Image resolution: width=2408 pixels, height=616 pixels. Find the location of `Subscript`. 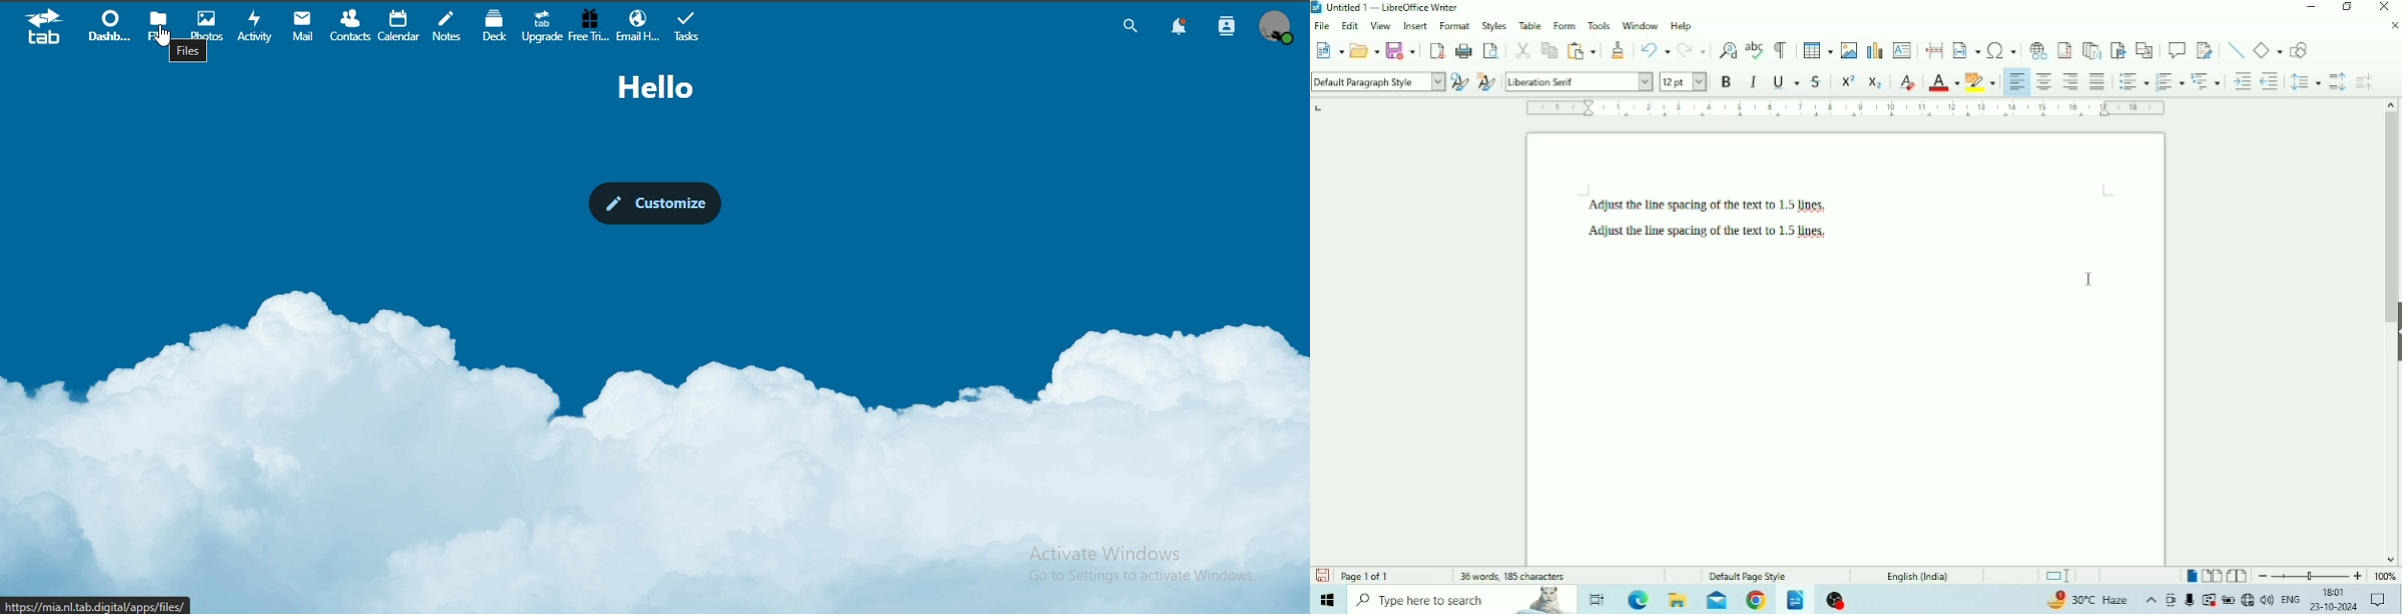

Subscript is located at coordinates (1876, 82).